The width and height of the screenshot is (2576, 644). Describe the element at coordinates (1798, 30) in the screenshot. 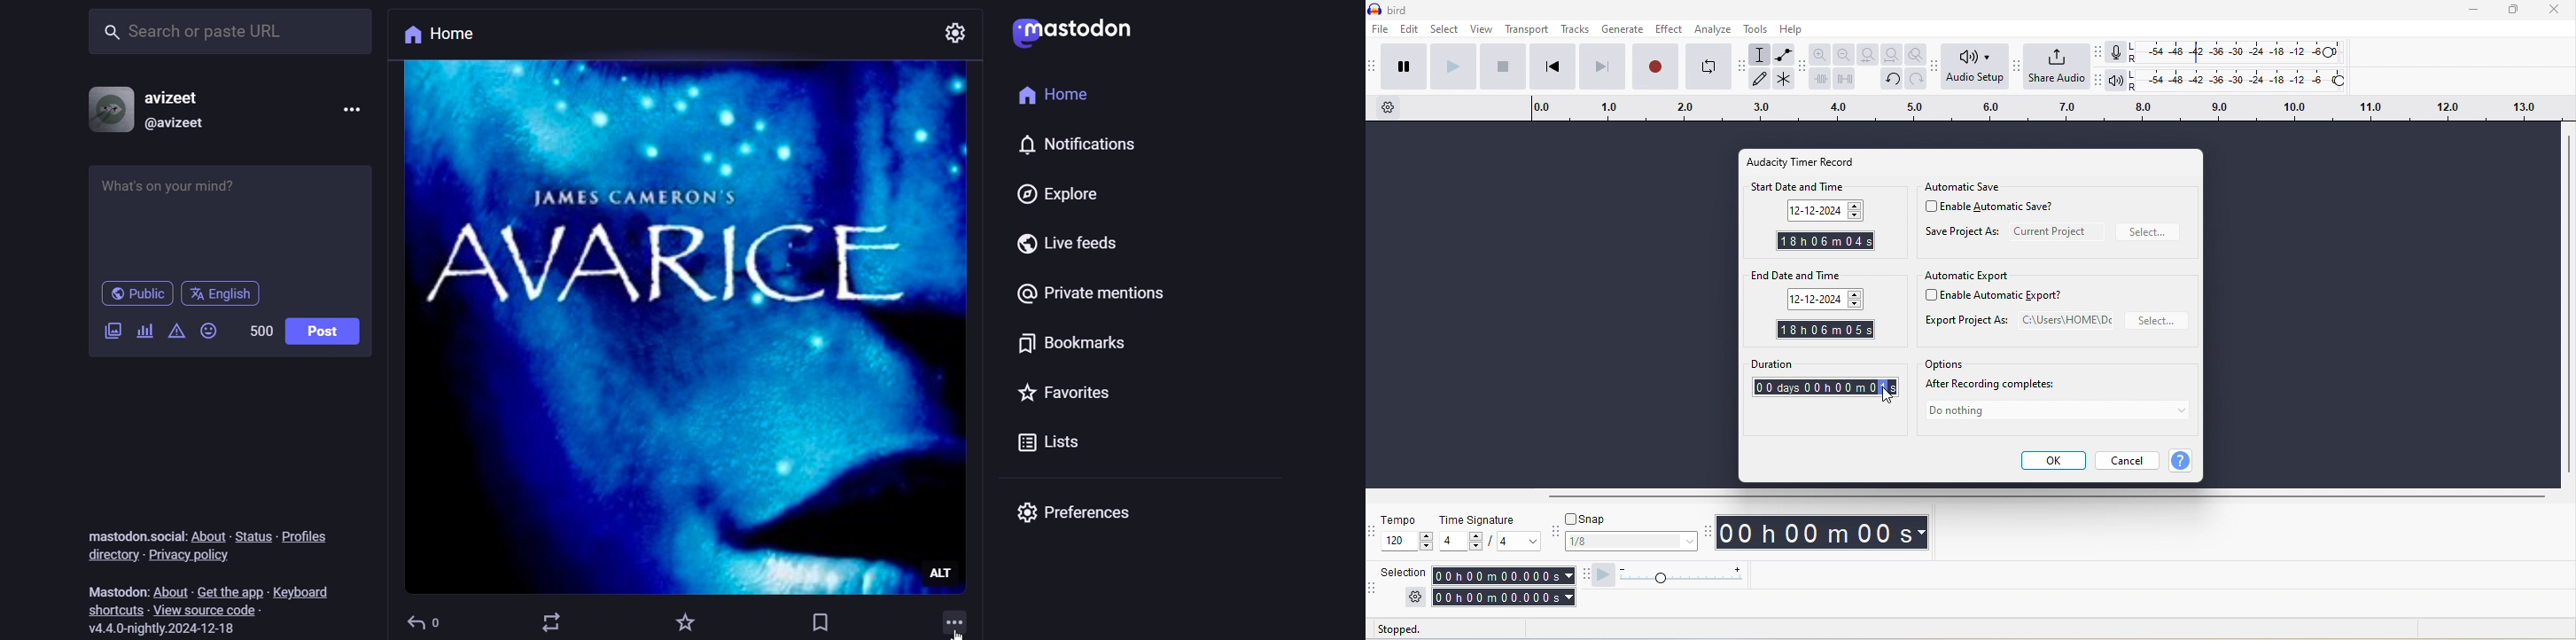

I see `help` at that location.